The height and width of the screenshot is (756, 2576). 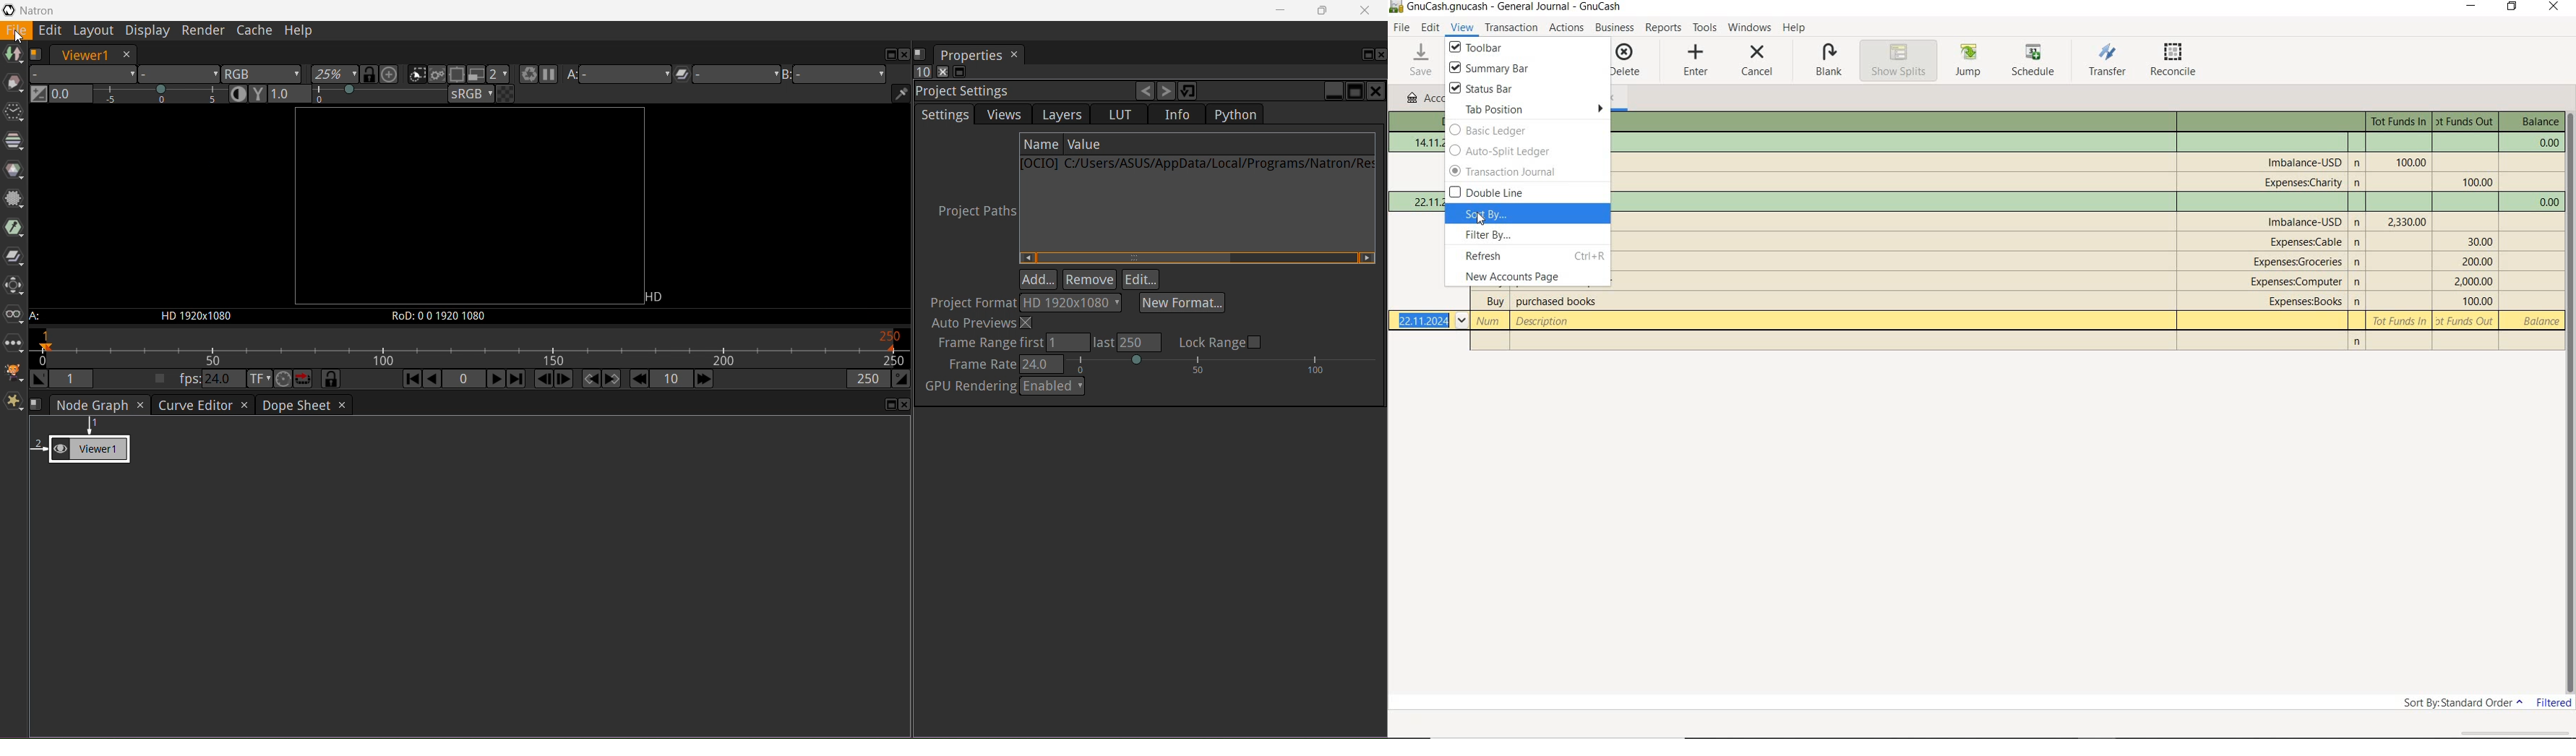 What do you see at coordinates (1615, 28) in the screenshot?
I see `BUSINESS` at bounding box center [1615, 28].